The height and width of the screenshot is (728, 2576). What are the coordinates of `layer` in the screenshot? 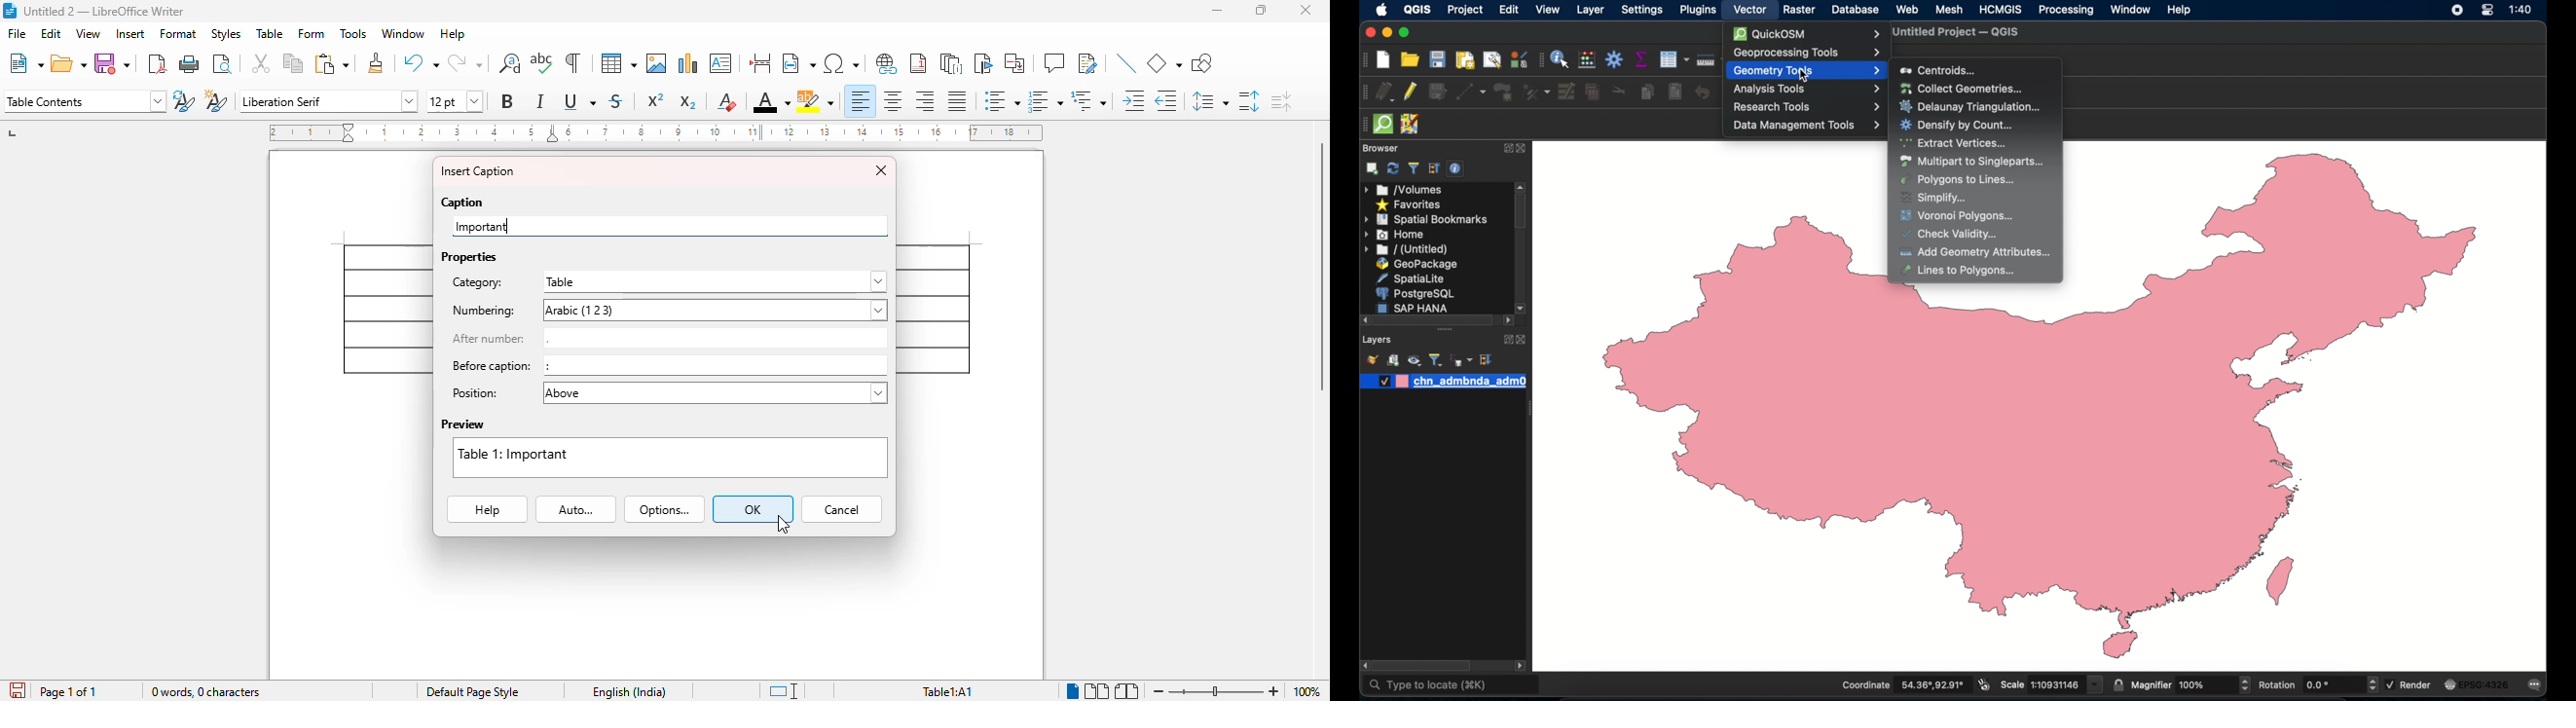 It's located at (1589, 10).